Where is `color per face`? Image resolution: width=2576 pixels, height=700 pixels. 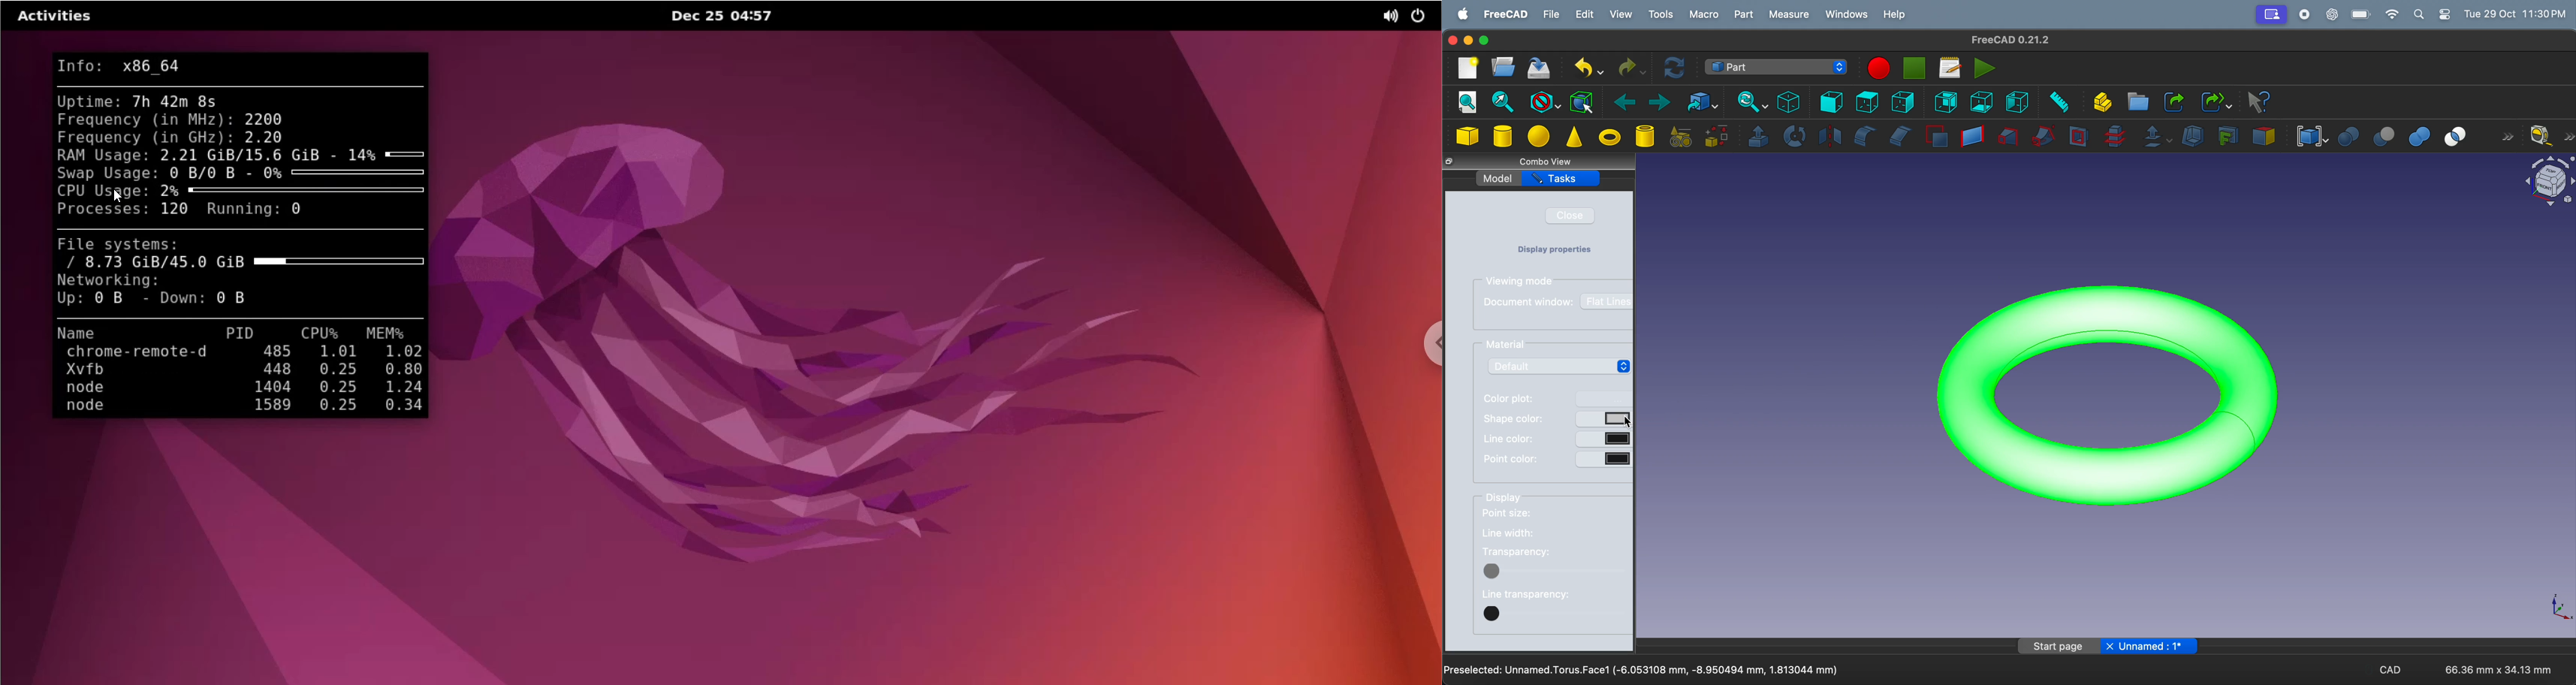 color per face is located at coordinates (2263, 136).